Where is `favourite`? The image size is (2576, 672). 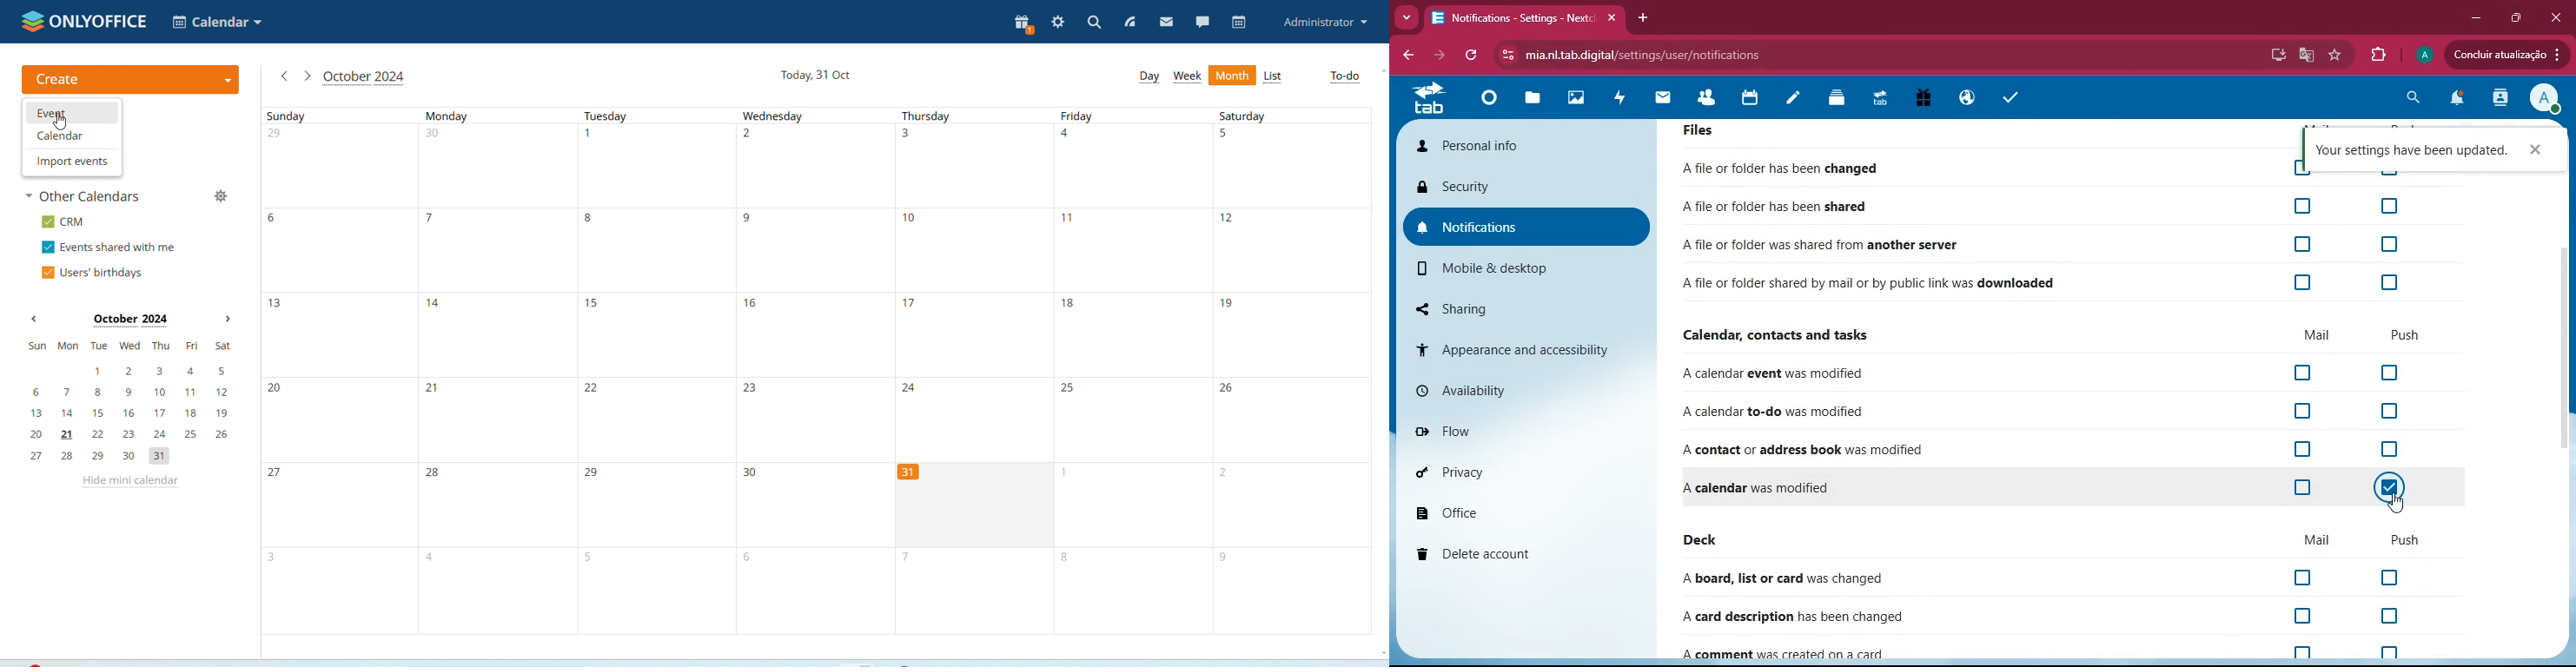 favourite is located at coordinates (2338, 56).